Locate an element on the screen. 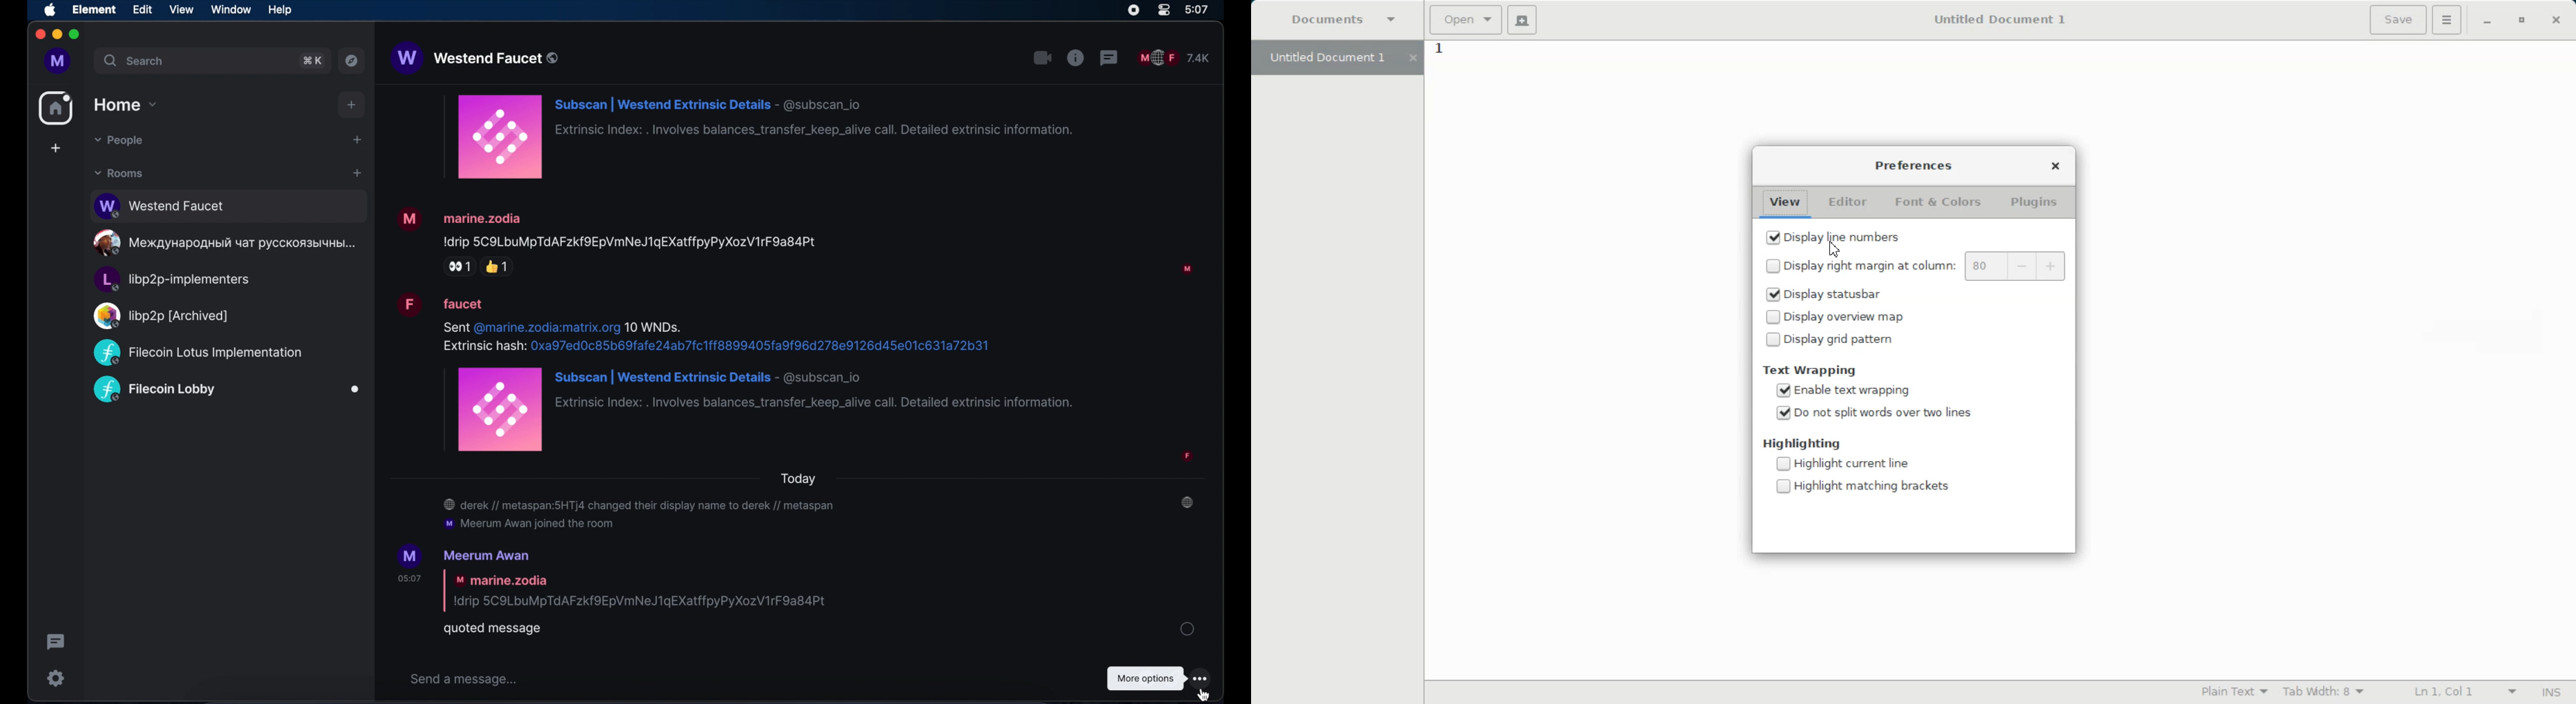  tooltip is located at coordinates (1144, 679).